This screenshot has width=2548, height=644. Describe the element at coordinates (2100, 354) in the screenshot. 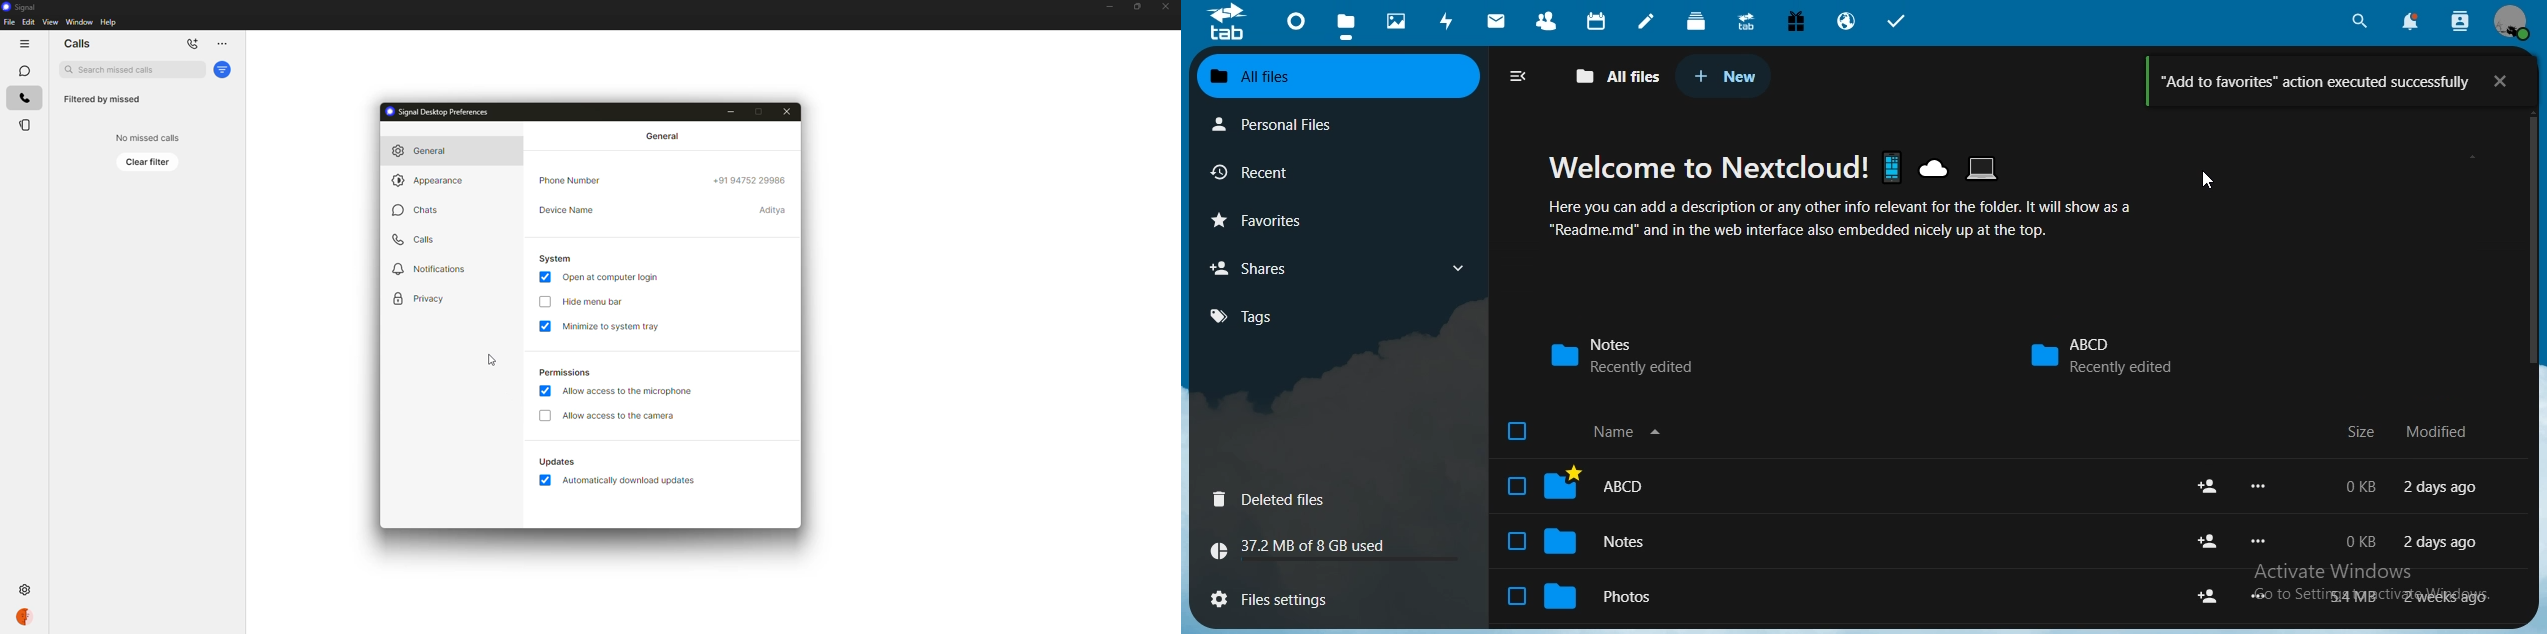

I see `abcd` at that location.